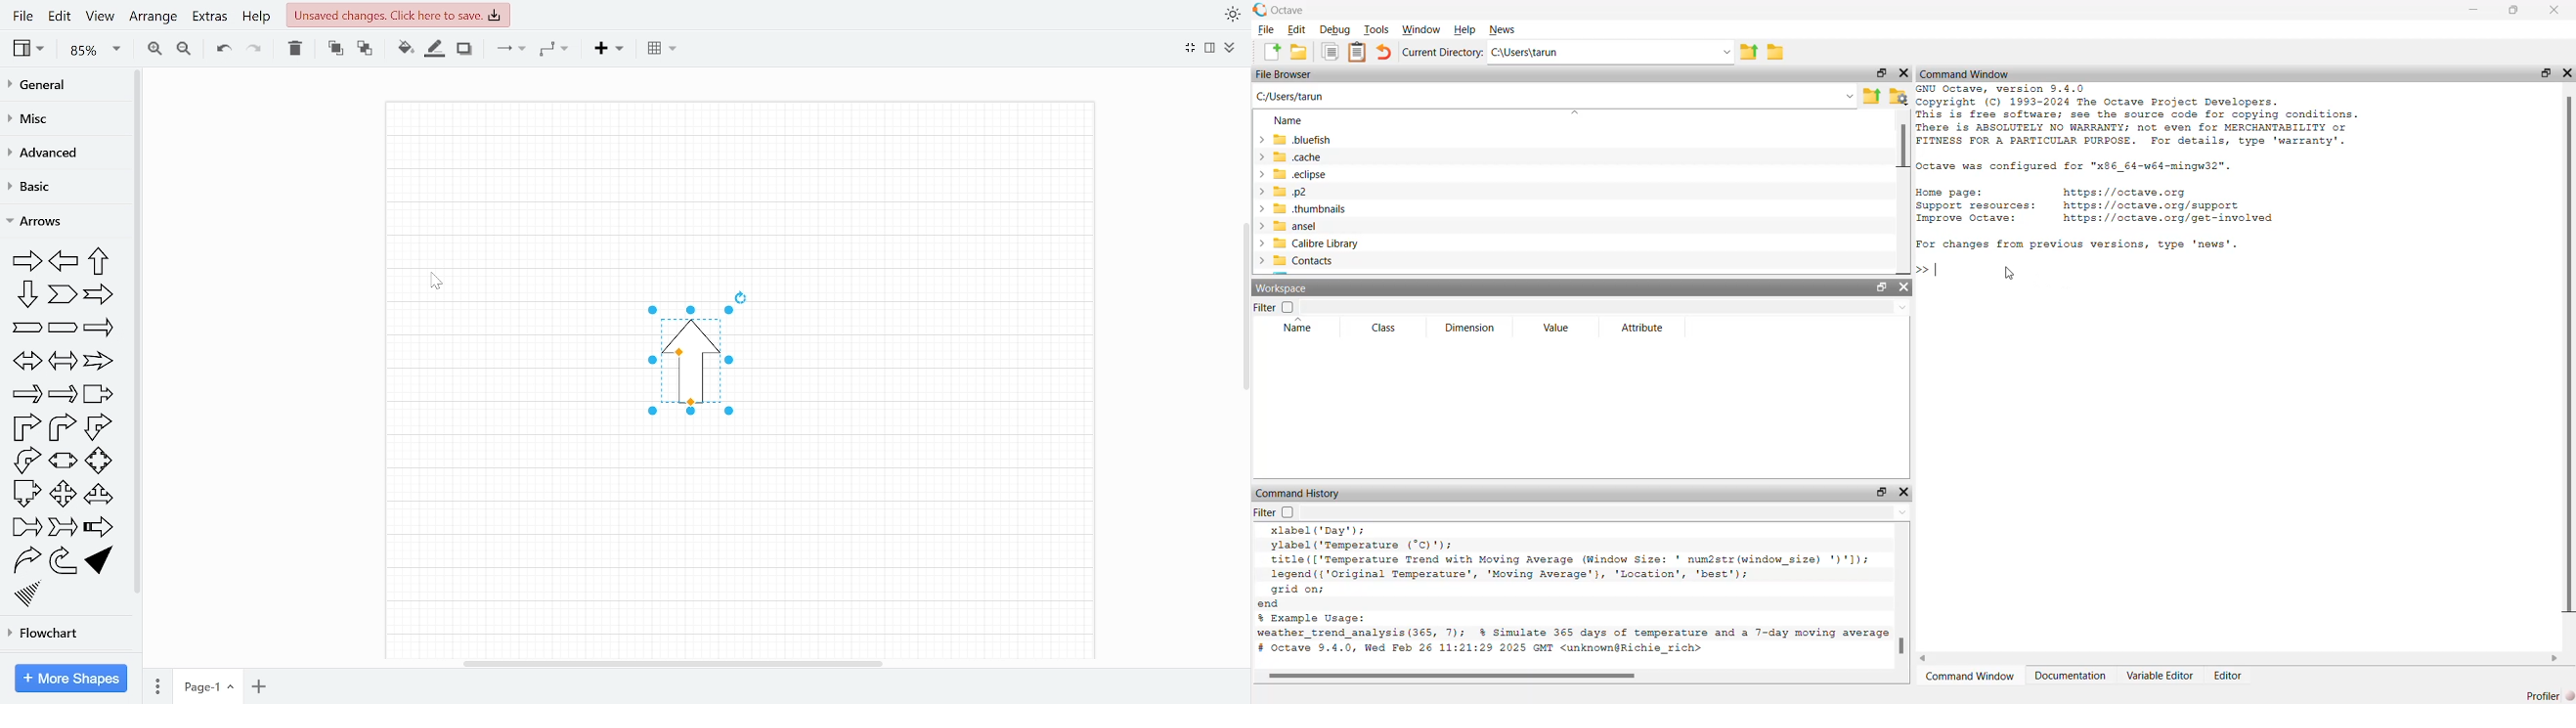 This screenshot has width=2576, height=728. Describe the element at coordinates (1304, 208) in the screenshot. I see `thumbnails` at that location.